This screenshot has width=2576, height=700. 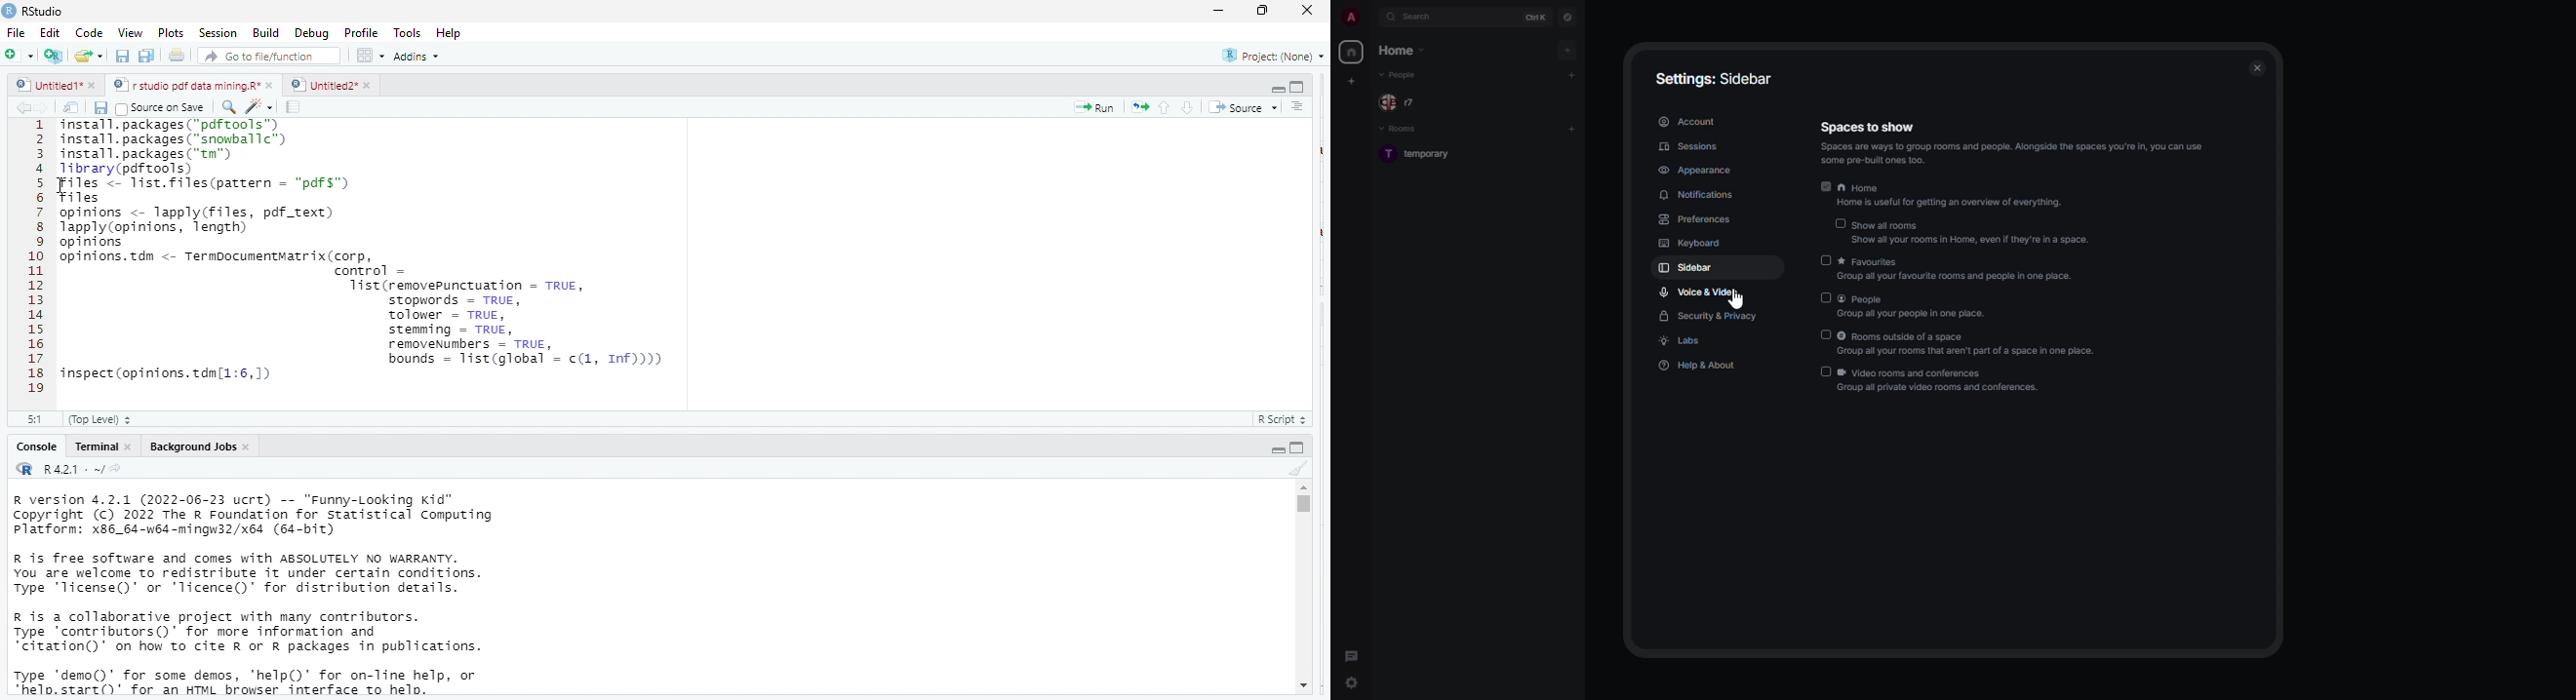 I want to click on clear console, so click(x=1297, y=466).